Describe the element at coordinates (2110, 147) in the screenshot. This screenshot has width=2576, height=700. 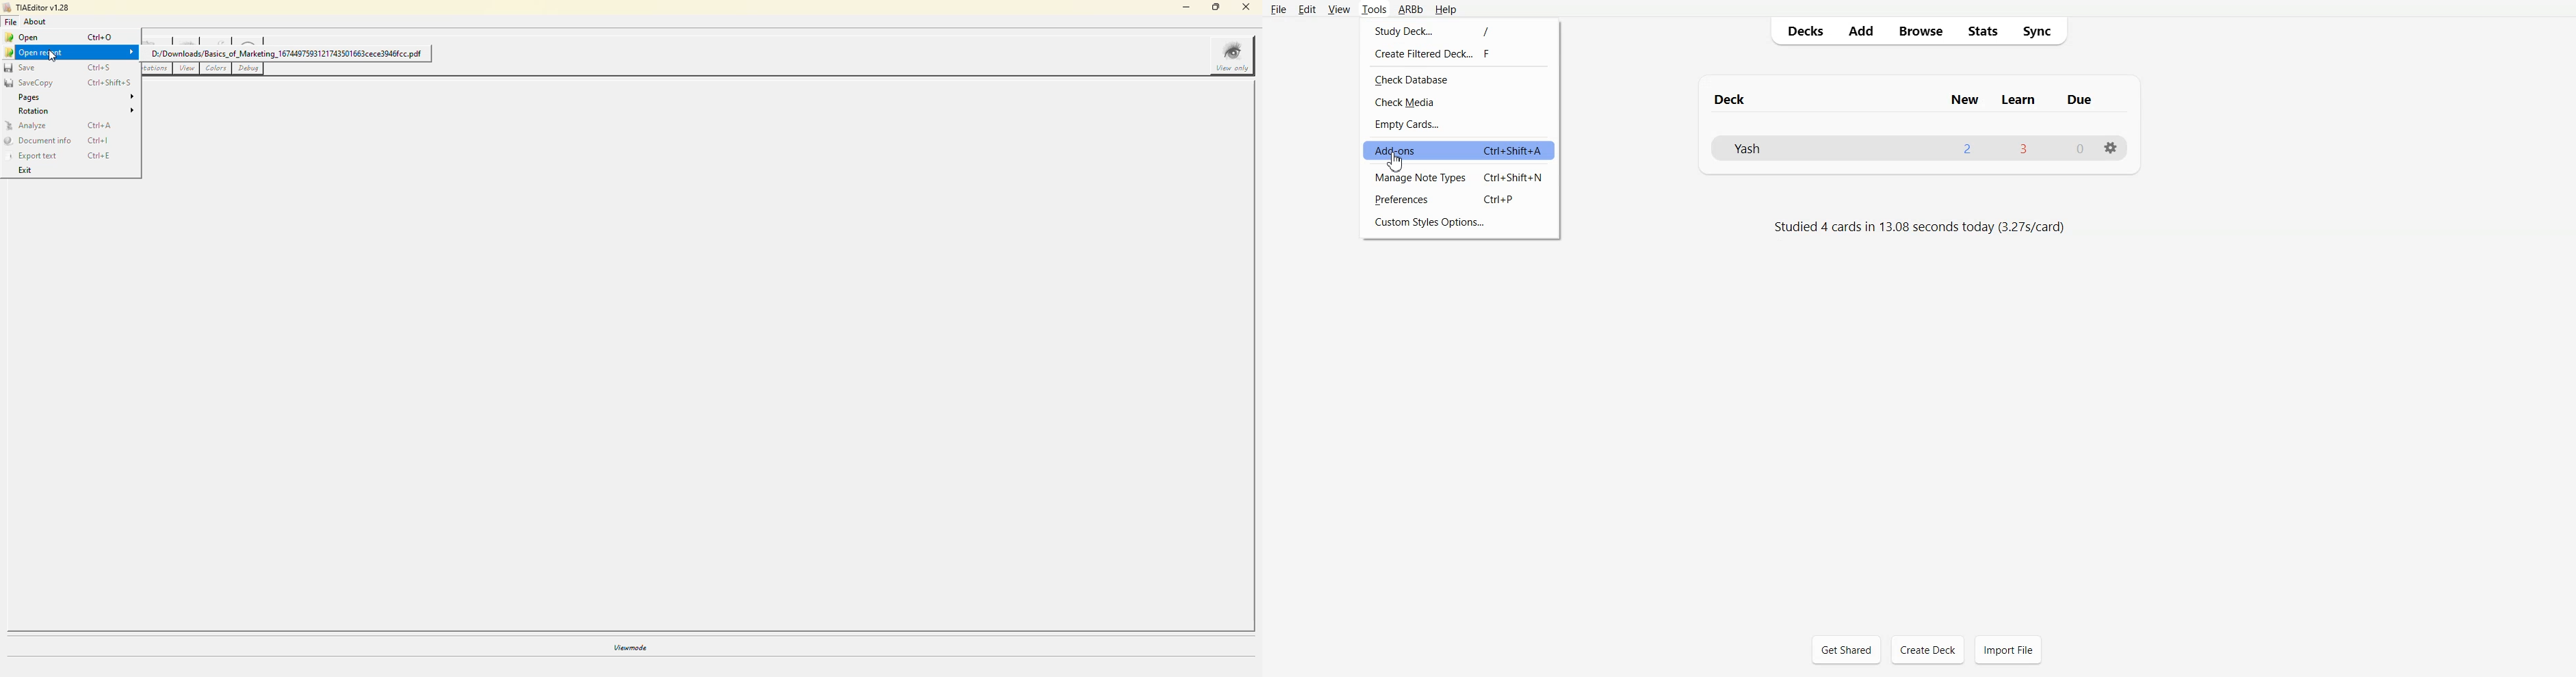
I see `Settings` at that location.